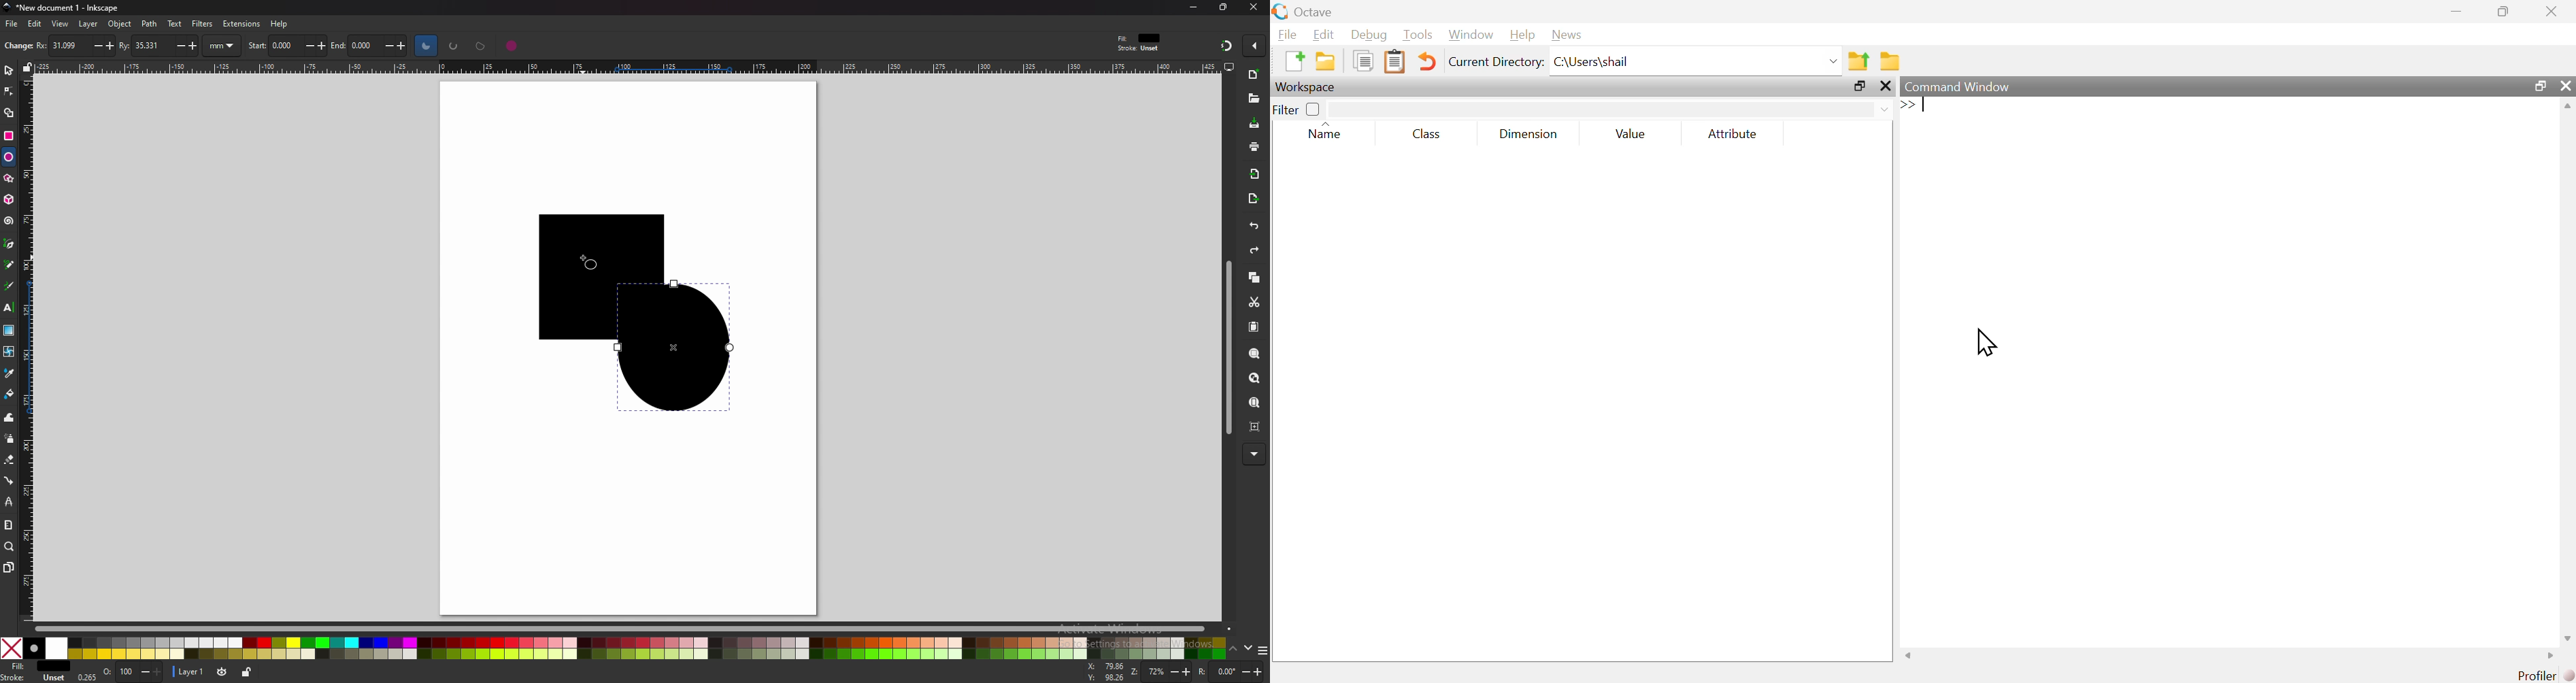 This screenshot has height=700, width=2576. Describe the element at coordinates (120, 24) in the screenshot. I see `object` at that location.